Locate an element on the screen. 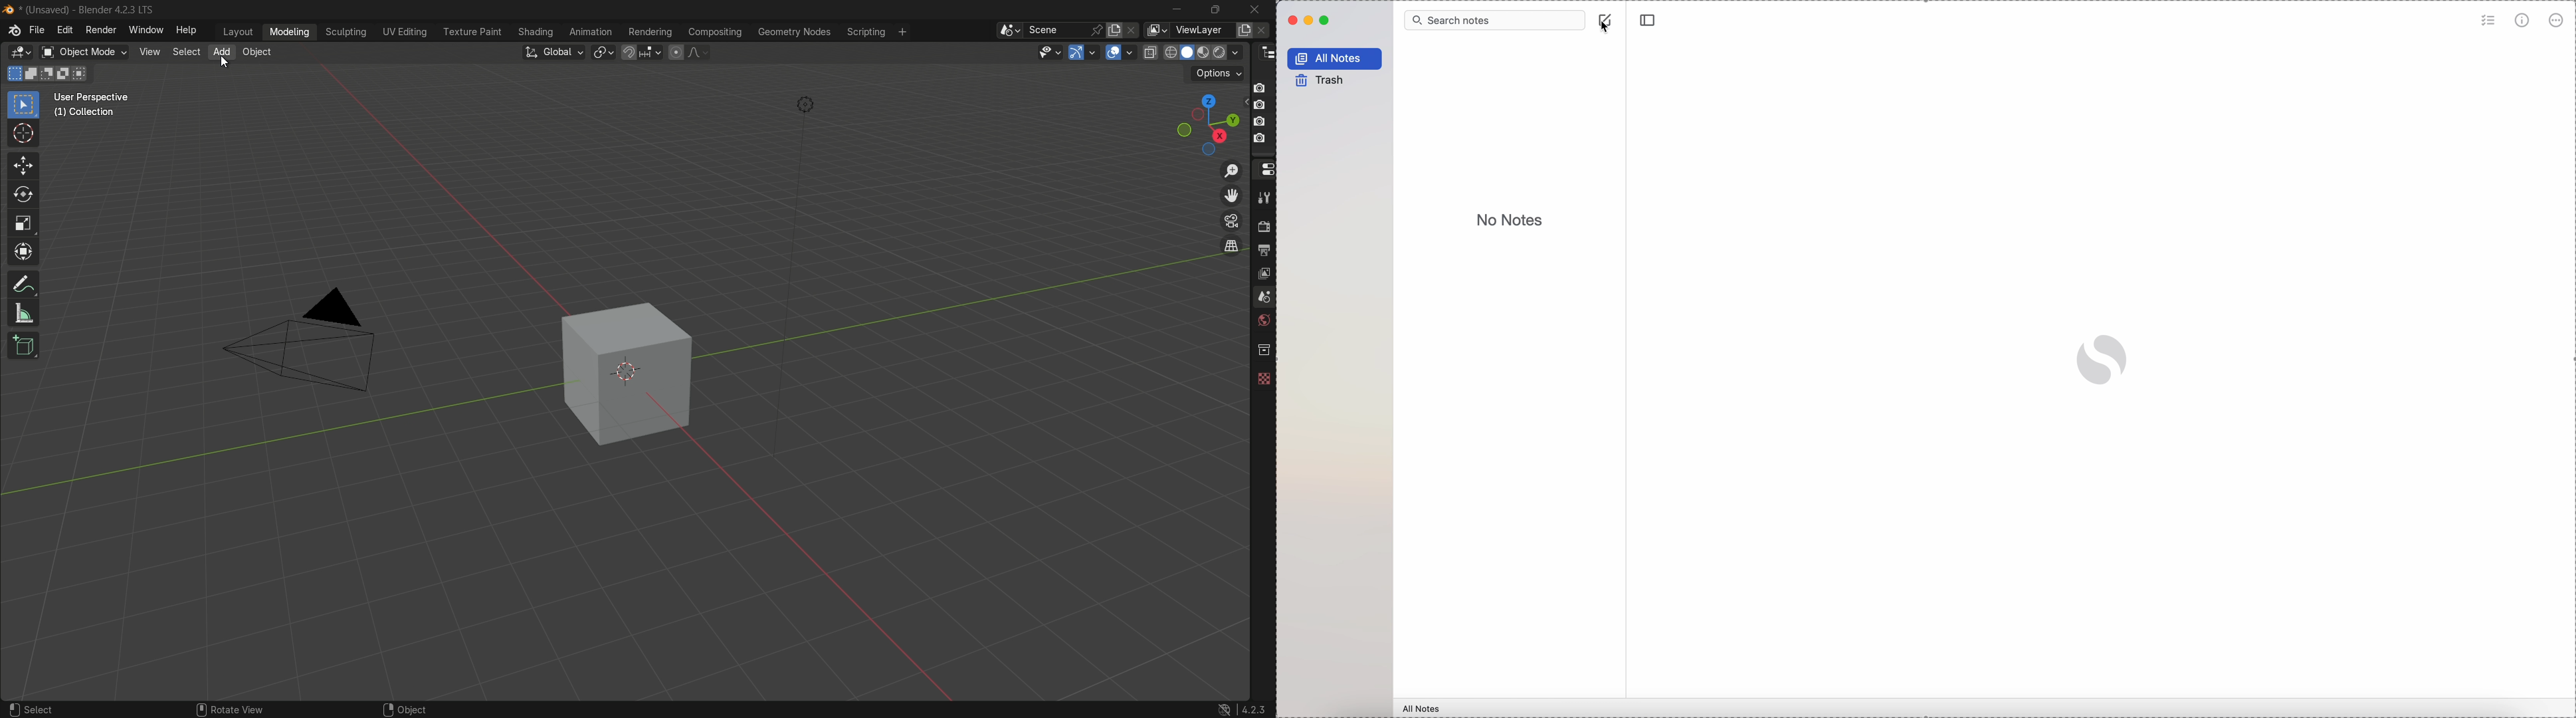 The image size is (2576, 728). rendering menu is located at coordinates (650, 31).